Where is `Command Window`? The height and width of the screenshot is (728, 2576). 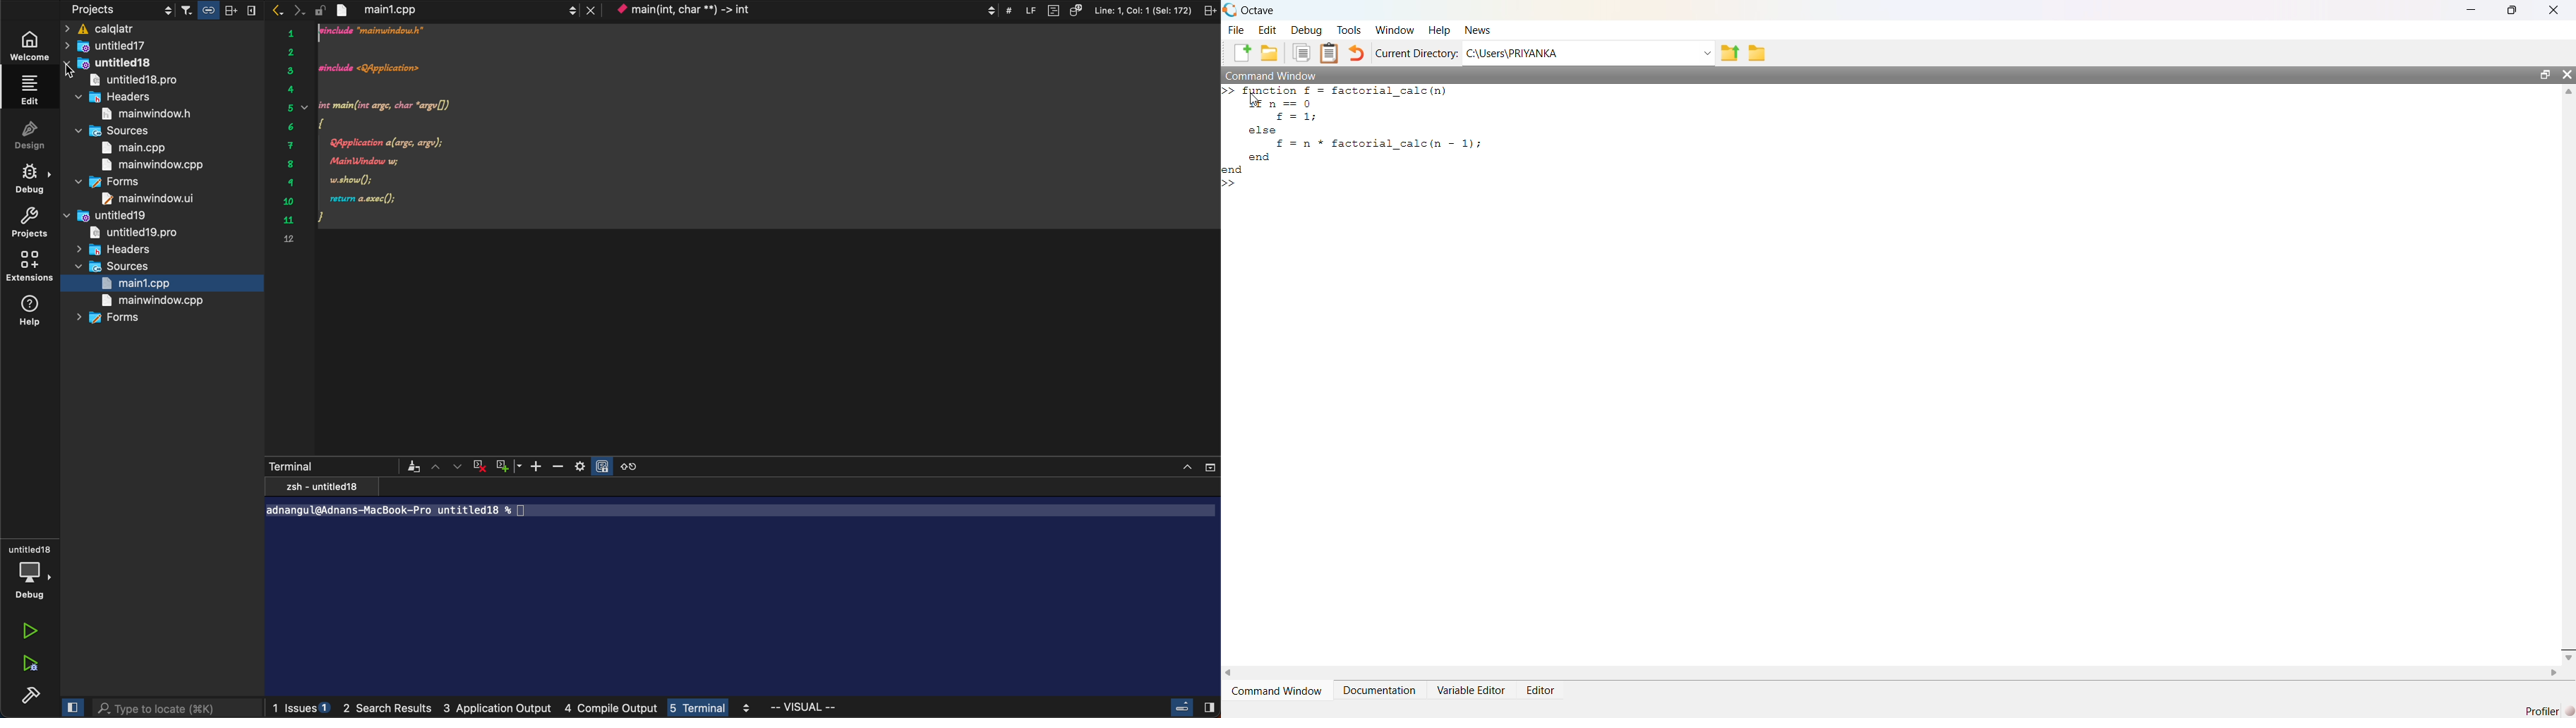 Command Window is located at coordinates (1280, 690).